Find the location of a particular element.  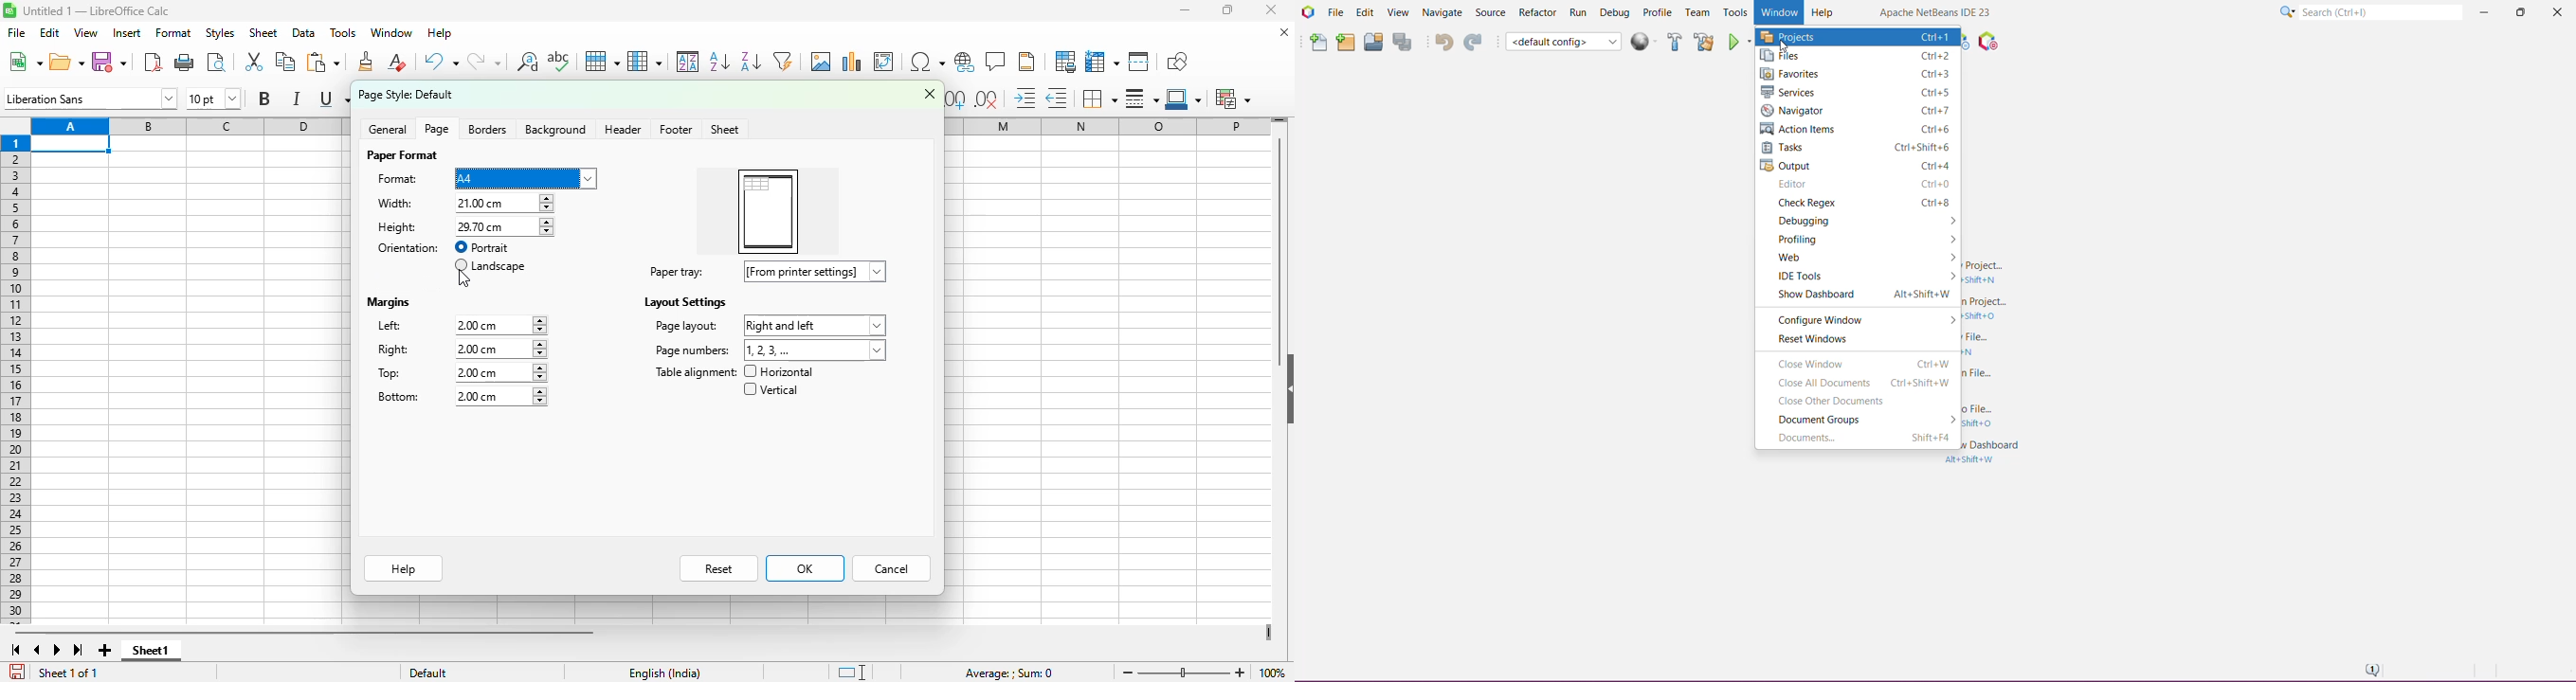

close is located at coordinates (1271, 9).